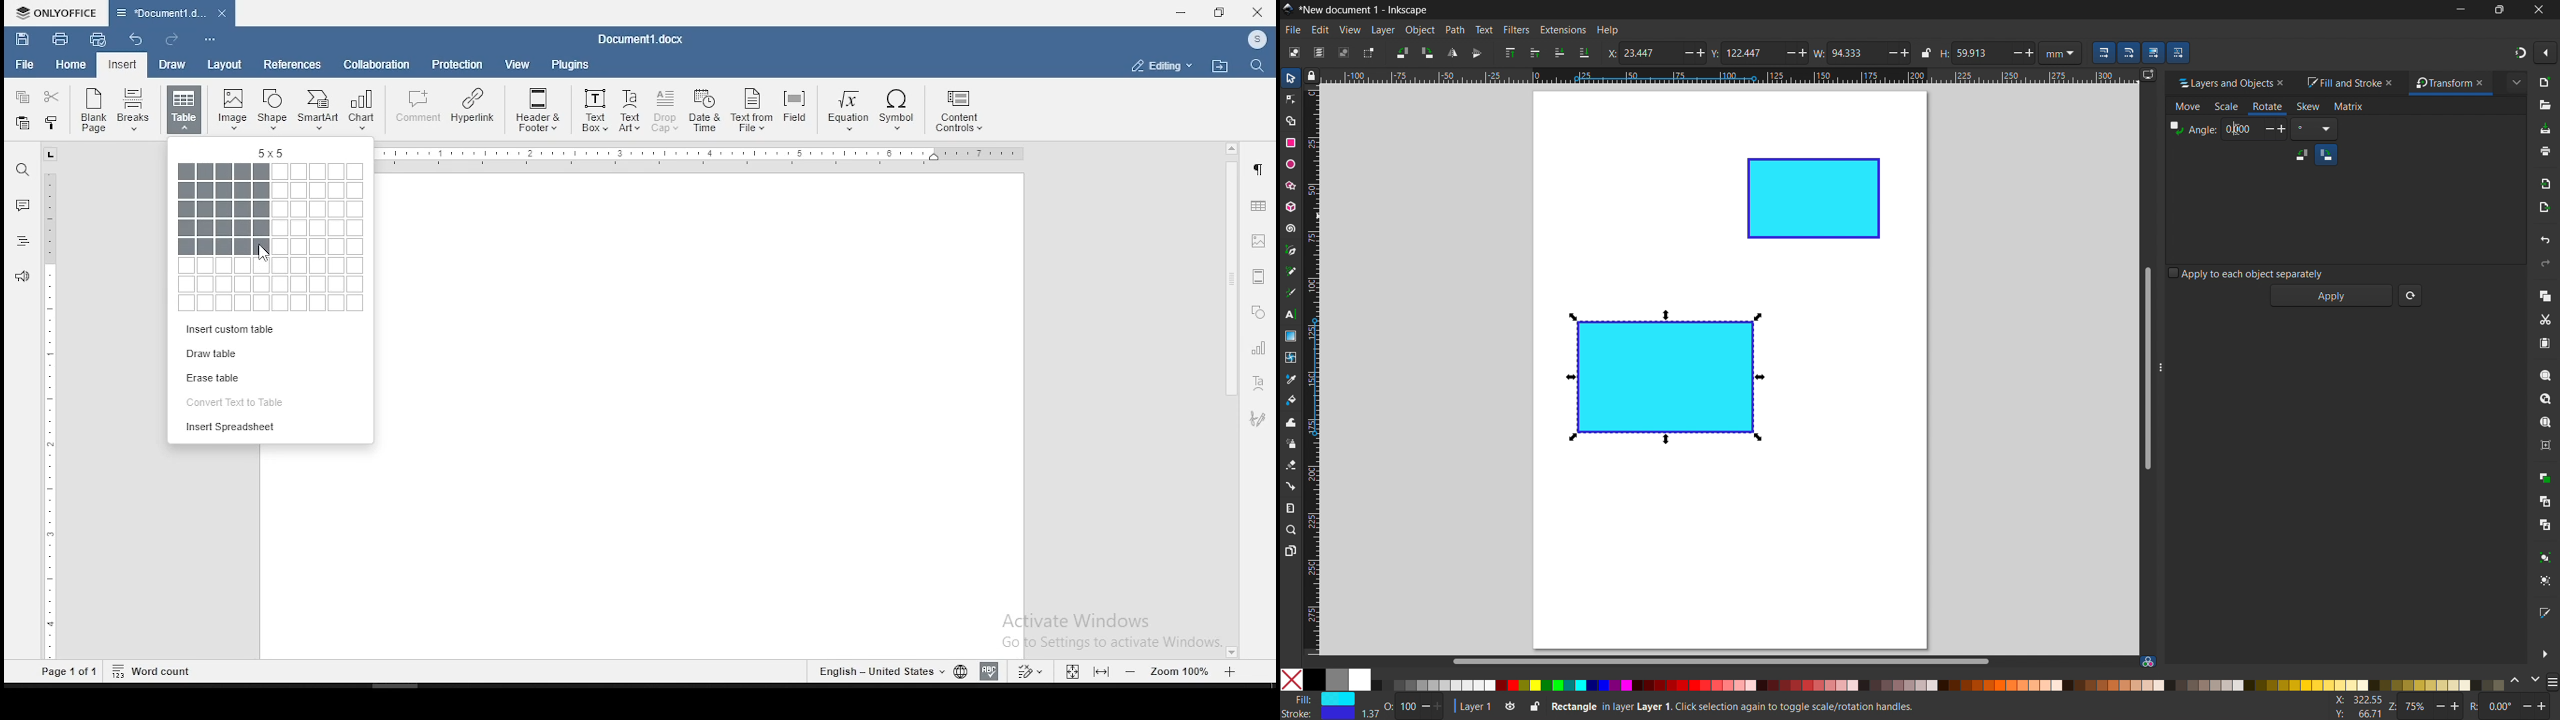 This screenshot has width=2576, height=728. Describe the element at coordinates (2545, 445) in the screenshot. I see `zoom center page` at that location.